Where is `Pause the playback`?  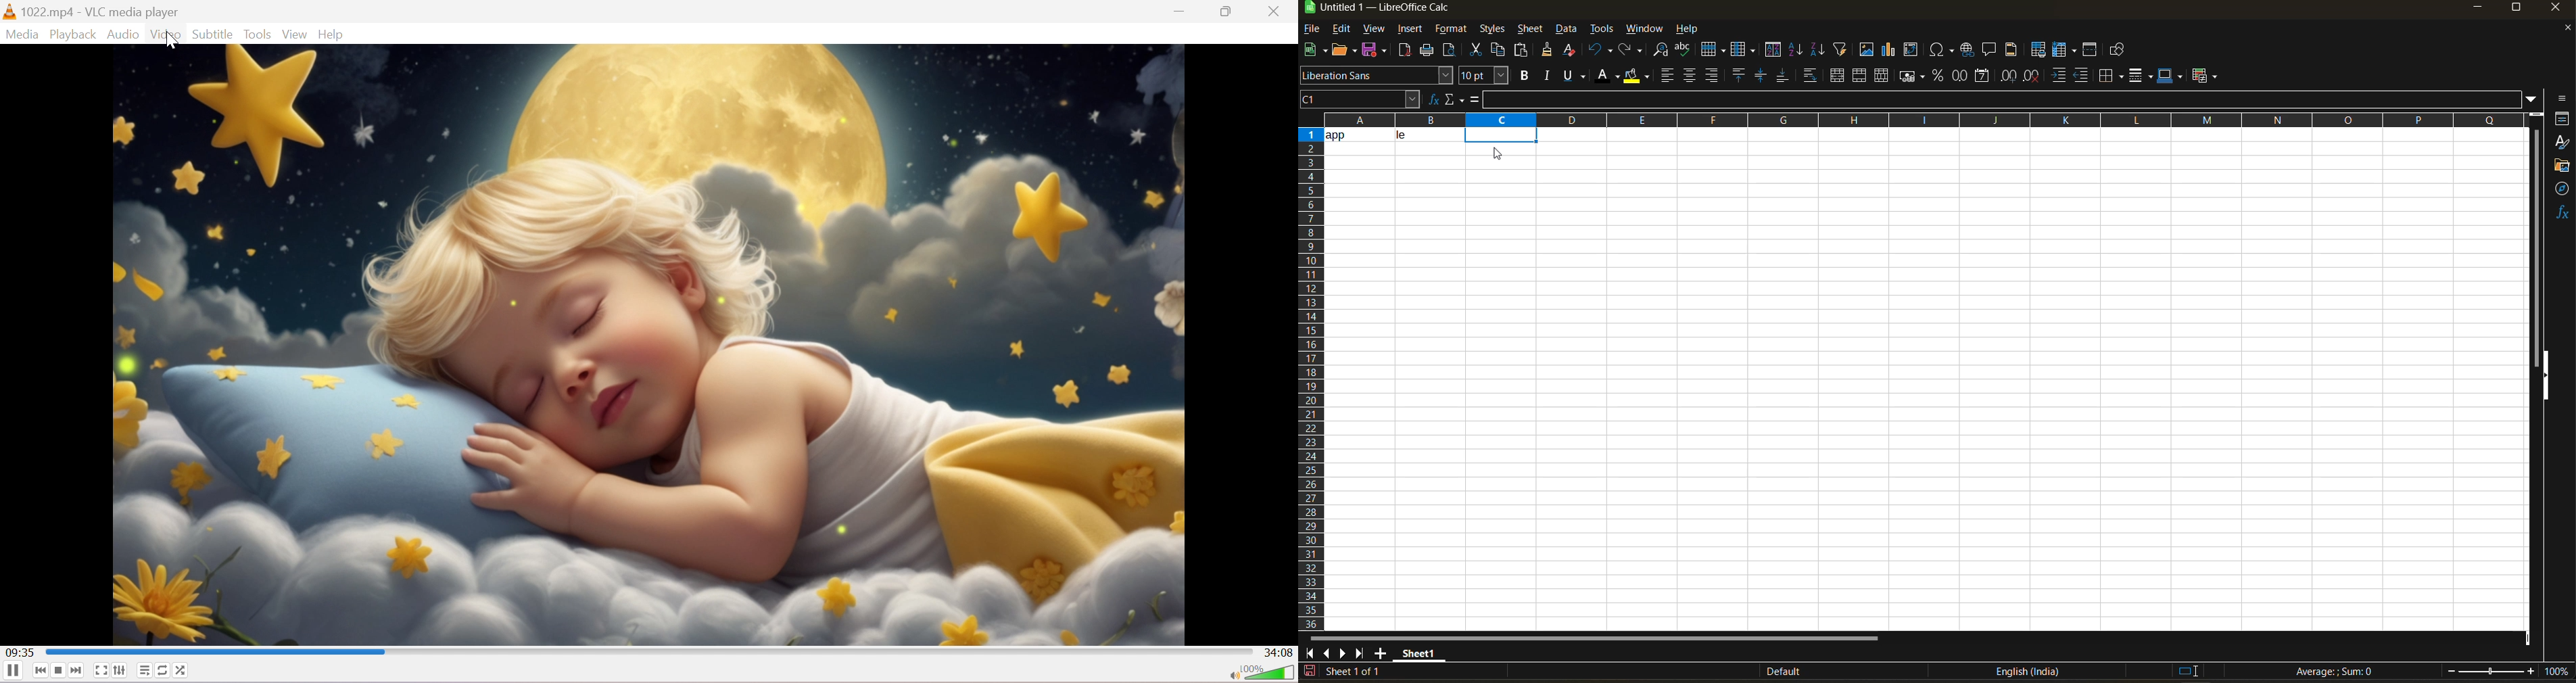 Pause the playback is located at coordinates (12, 673).